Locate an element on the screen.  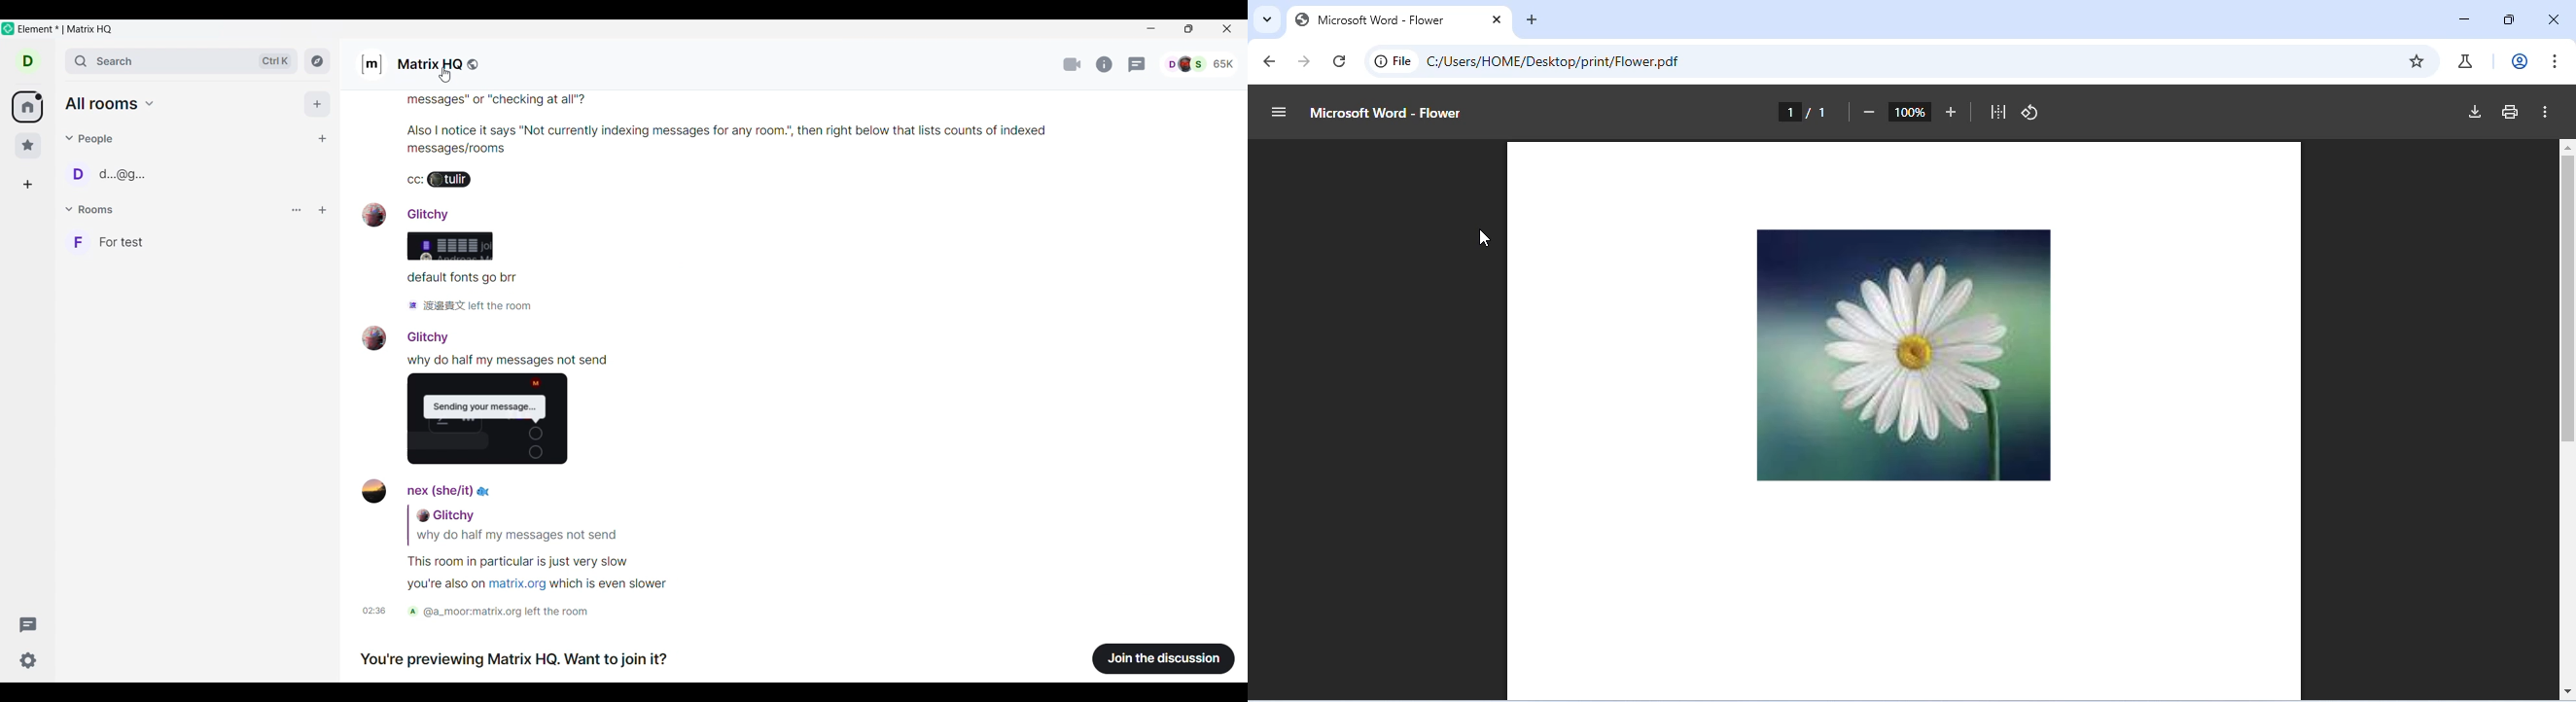
you're previewing matrix hq. Want to join it? is located at coordinates (519, 662).